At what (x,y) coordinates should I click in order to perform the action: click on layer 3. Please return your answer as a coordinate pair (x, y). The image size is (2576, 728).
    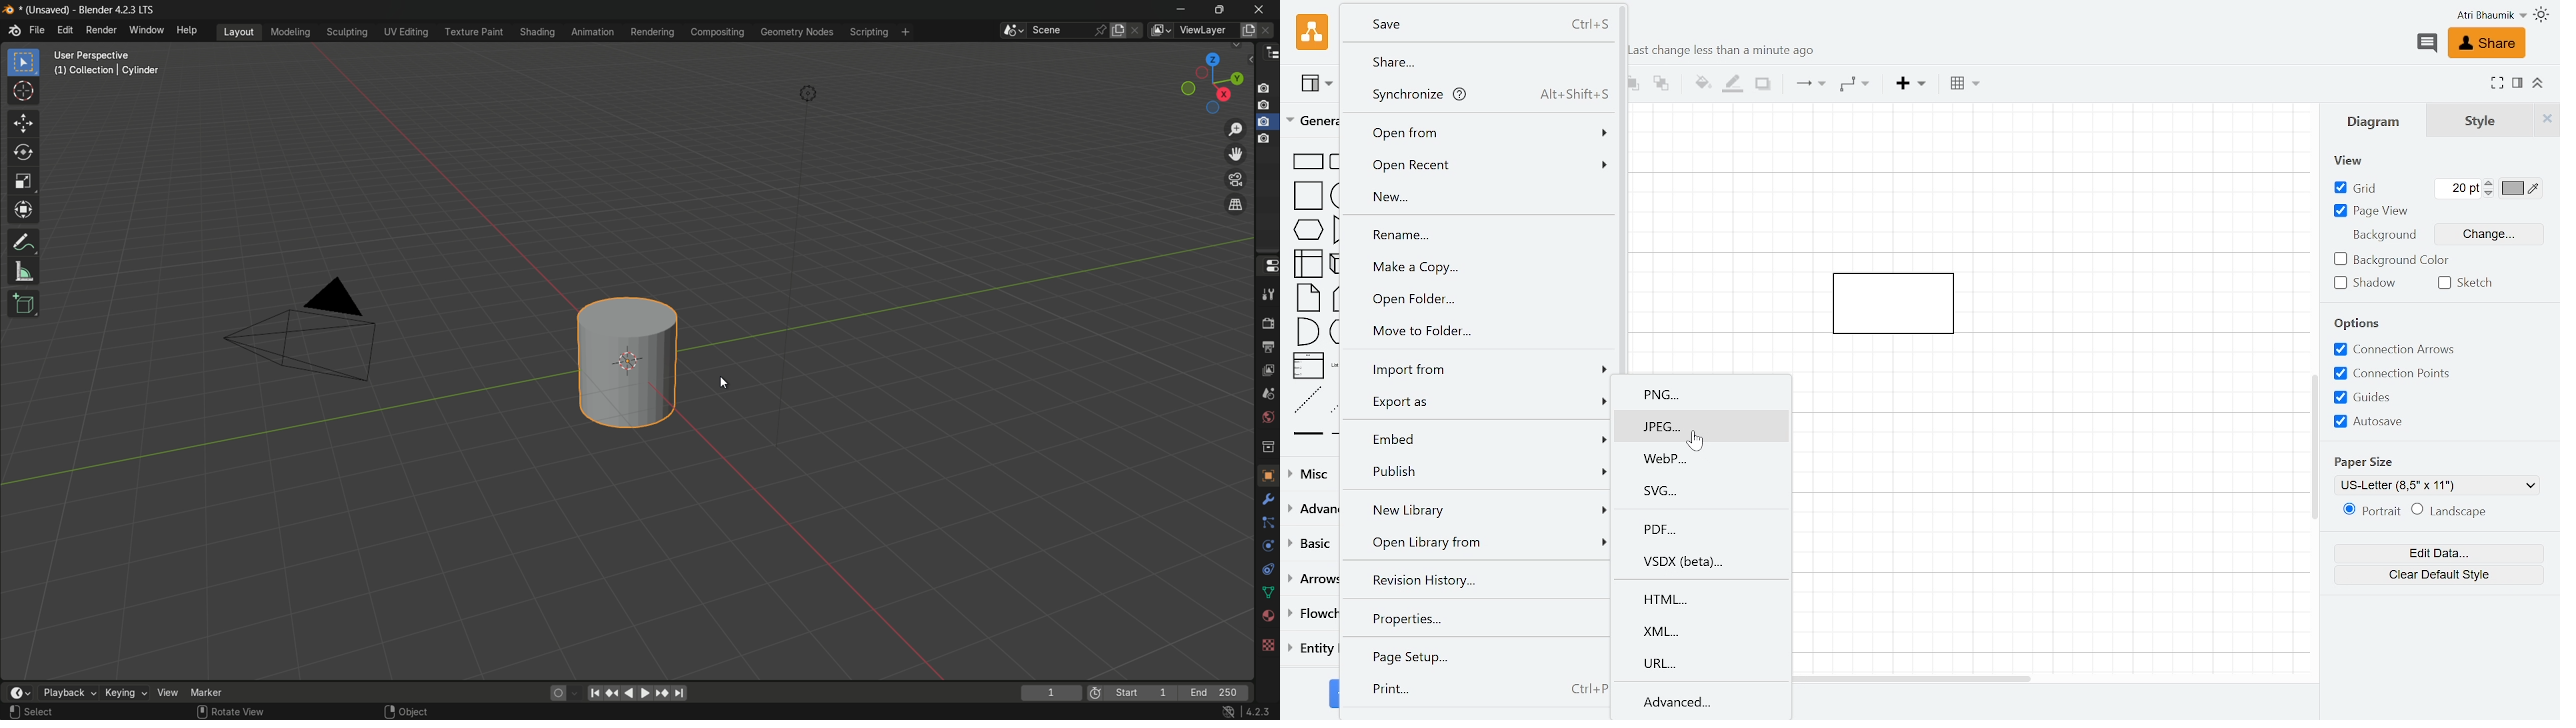
    Looking at the image, I should click on (1265, 121).